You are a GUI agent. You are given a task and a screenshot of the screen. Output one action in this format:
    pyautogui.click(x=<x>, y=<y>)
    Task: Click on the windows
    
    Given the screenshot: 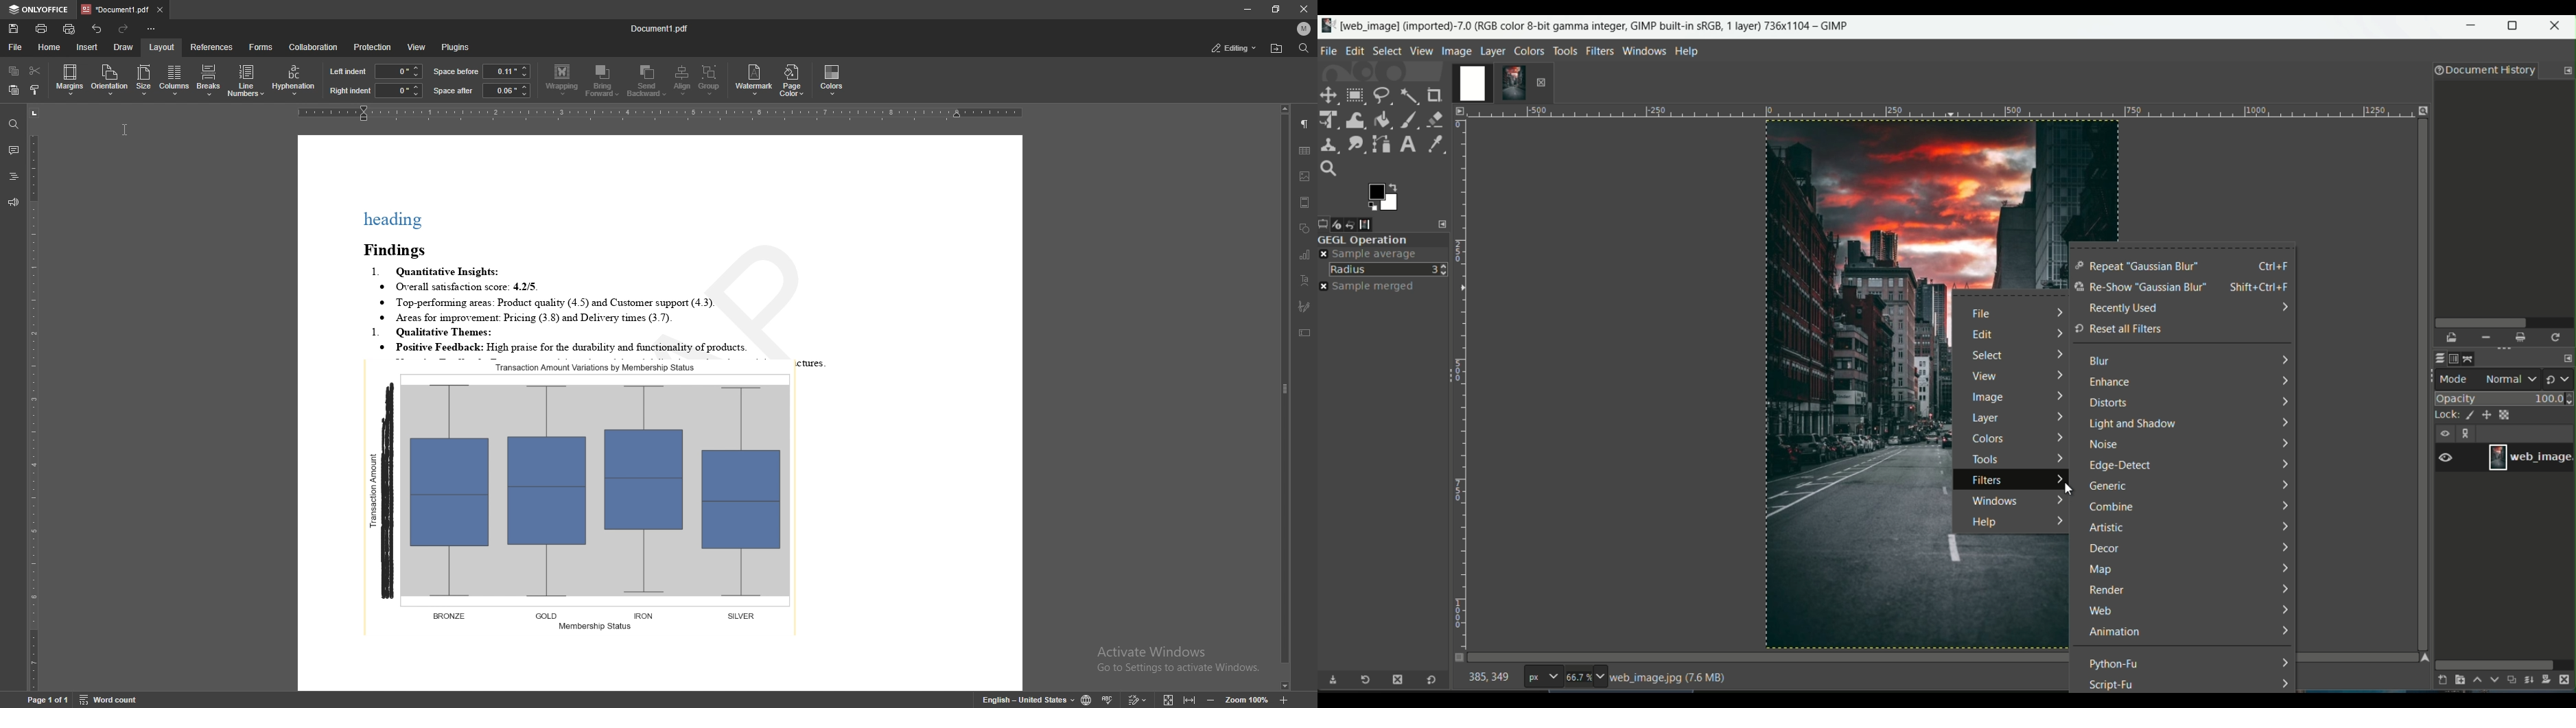 What is the action you would take?
    pyautogui.click(x=1993, y=500)
    